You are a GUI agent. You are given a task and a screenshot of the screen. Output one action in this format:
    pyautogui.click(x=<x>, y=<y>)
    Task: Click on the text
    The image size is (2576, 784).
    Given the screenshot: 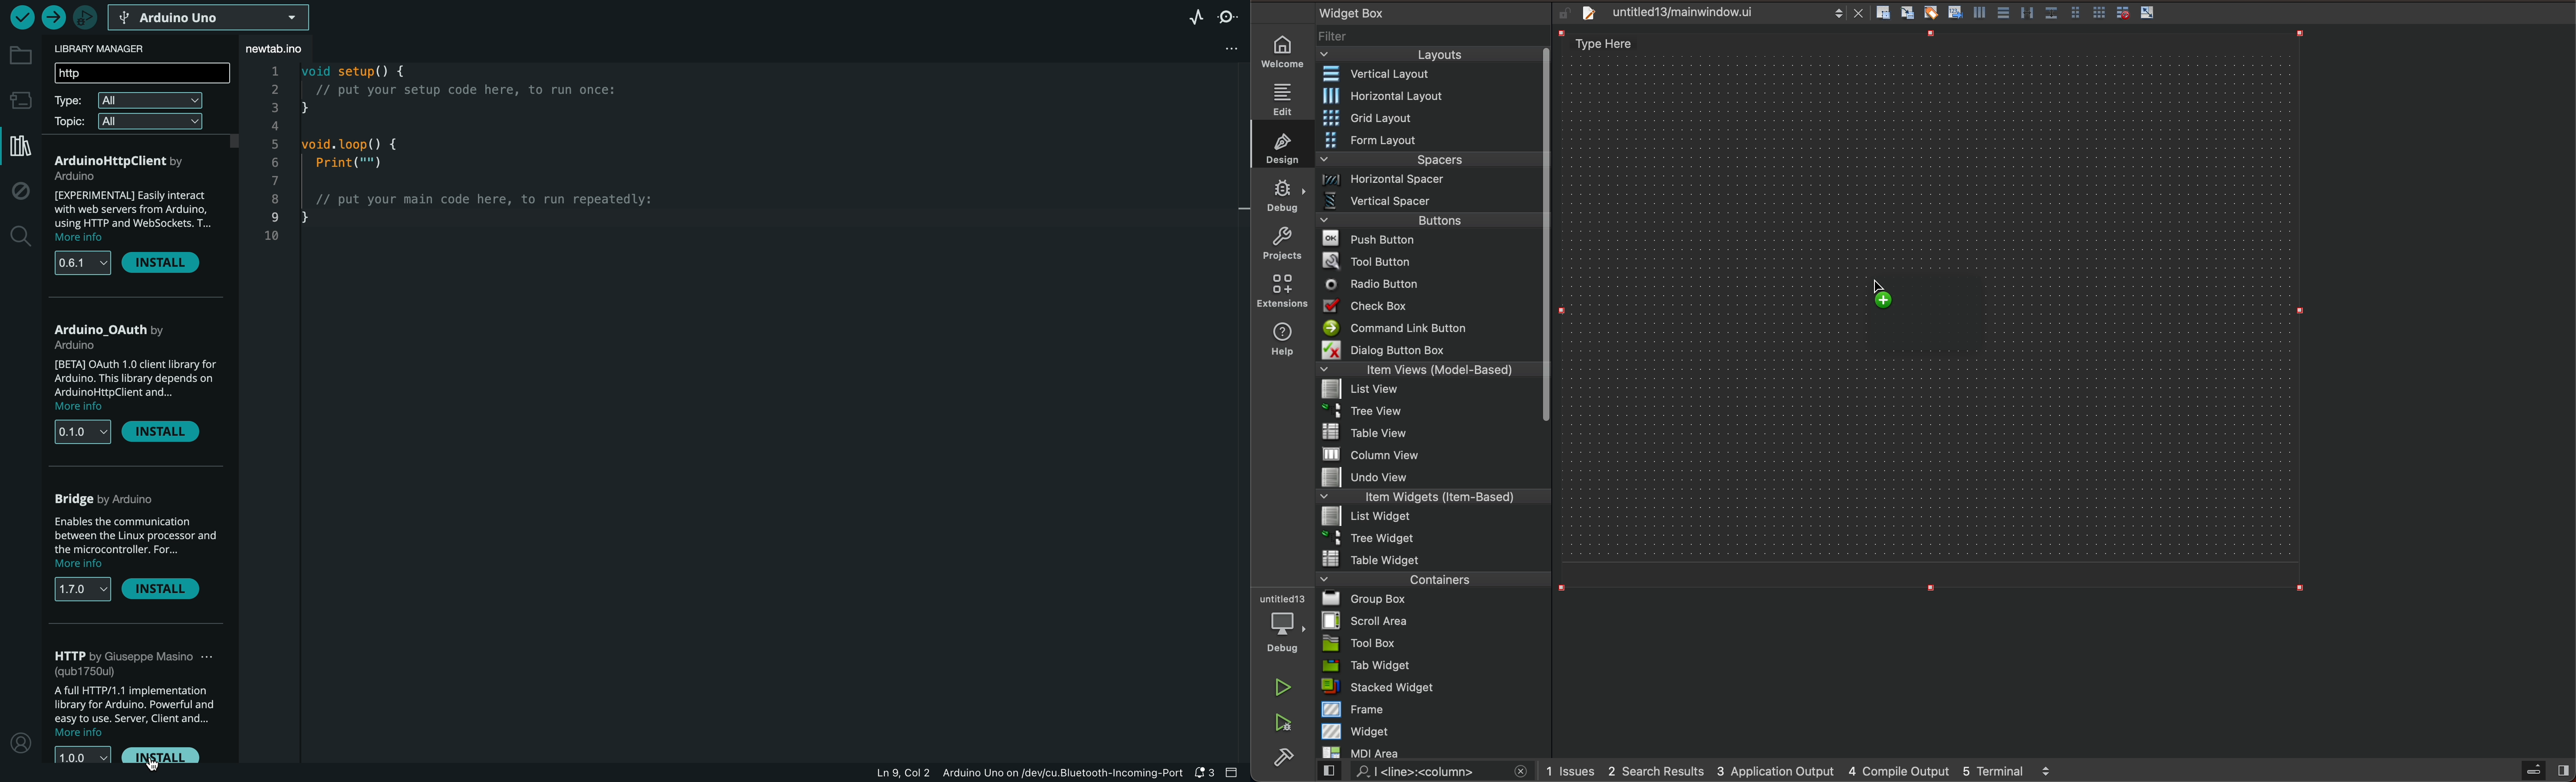 What is the action you would take?
    pyautogui.click(x=1353, y=10)
    